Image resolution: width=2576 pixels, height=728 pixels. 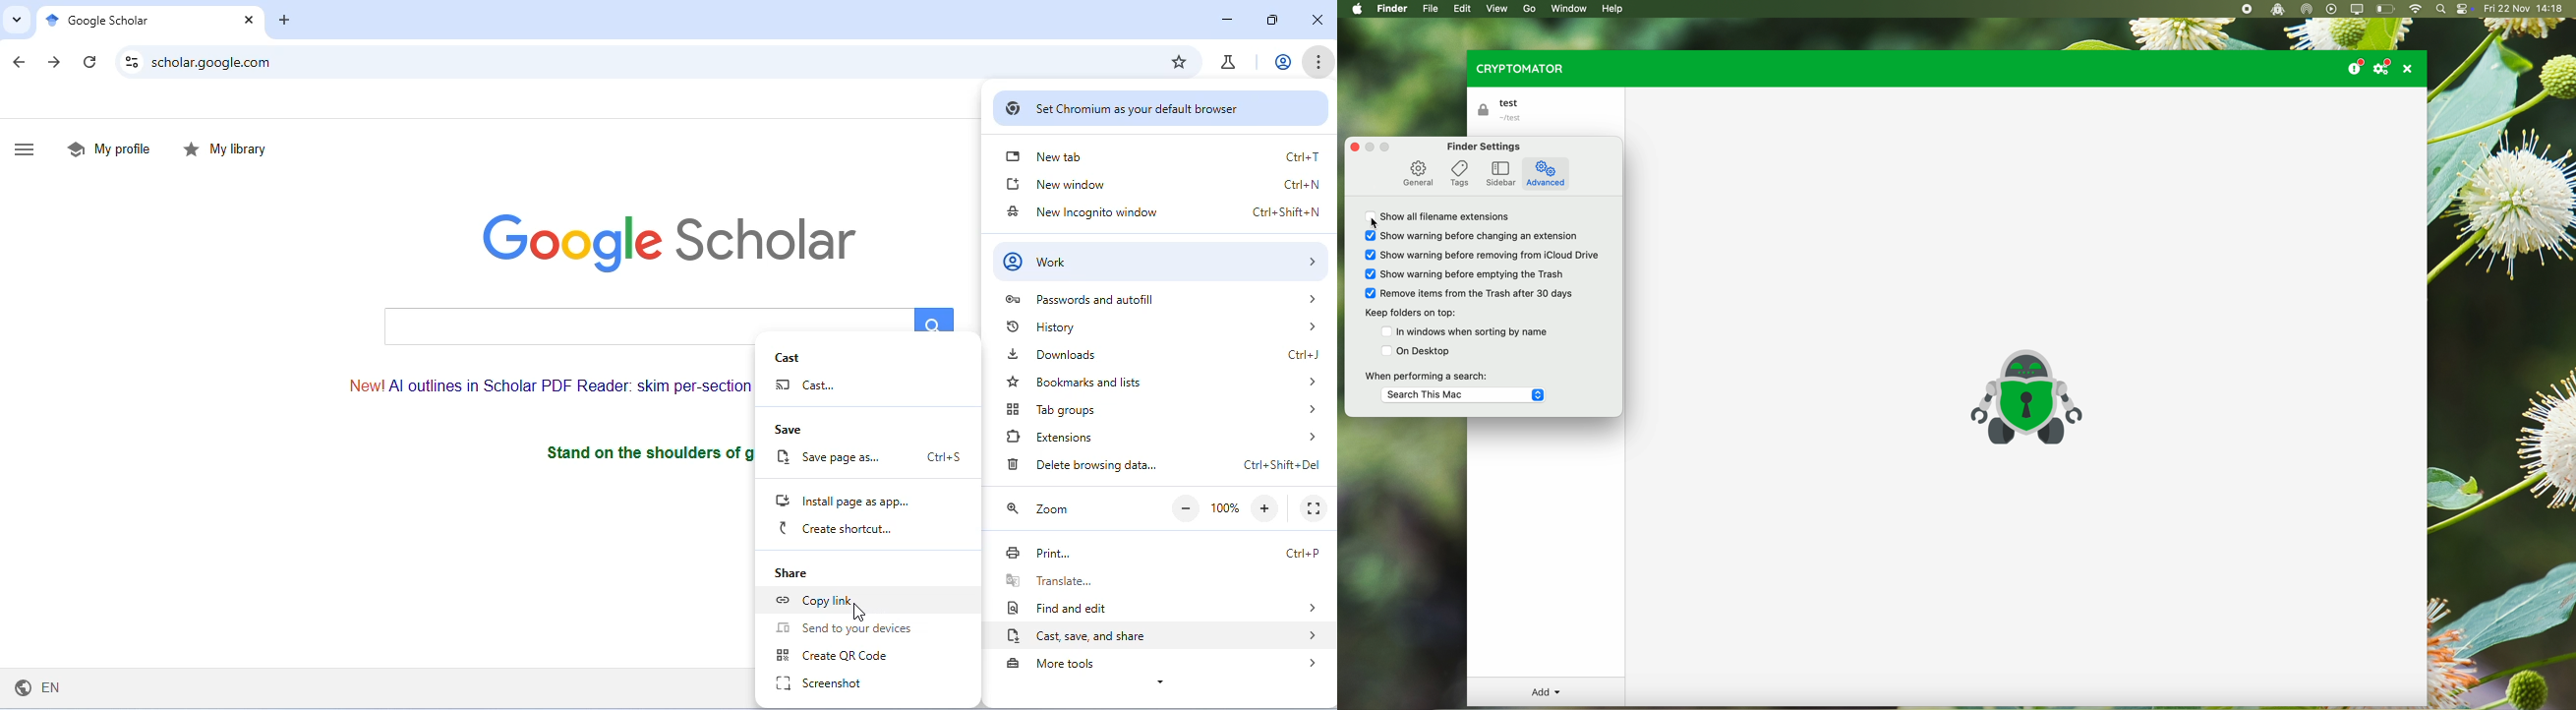 What do you see at coordinates (1162, 263) in the screenshot?
I see `work` at bounding box center [1162, 263].